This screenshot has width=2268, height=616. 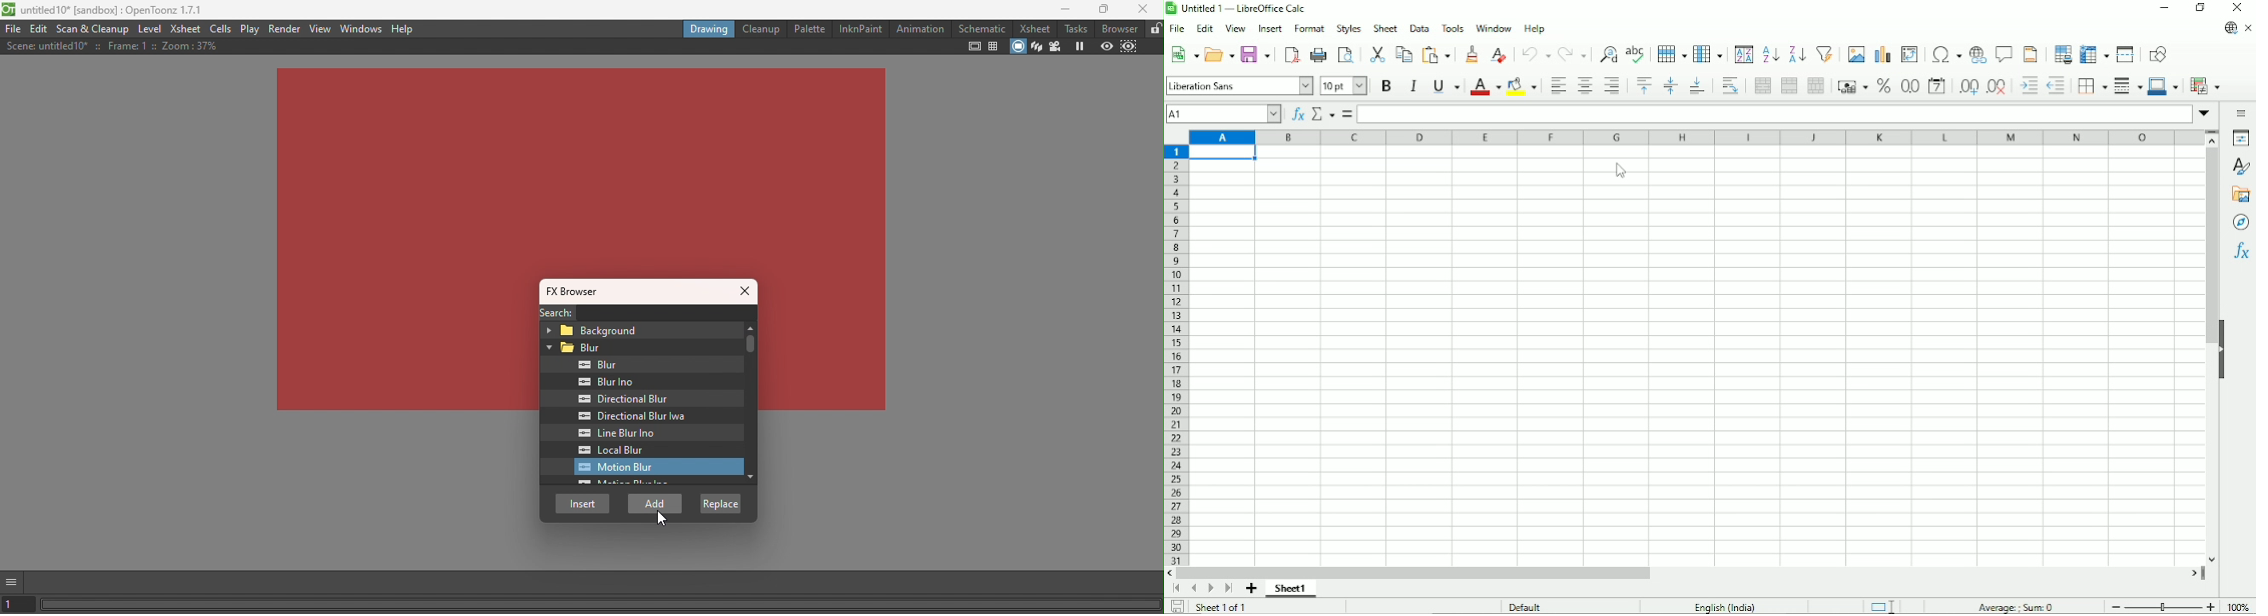 What do you see at coordinates (1130, 47) in the screenshot?
I see `Sub-camera preview` at bounding box center [1130, 47].